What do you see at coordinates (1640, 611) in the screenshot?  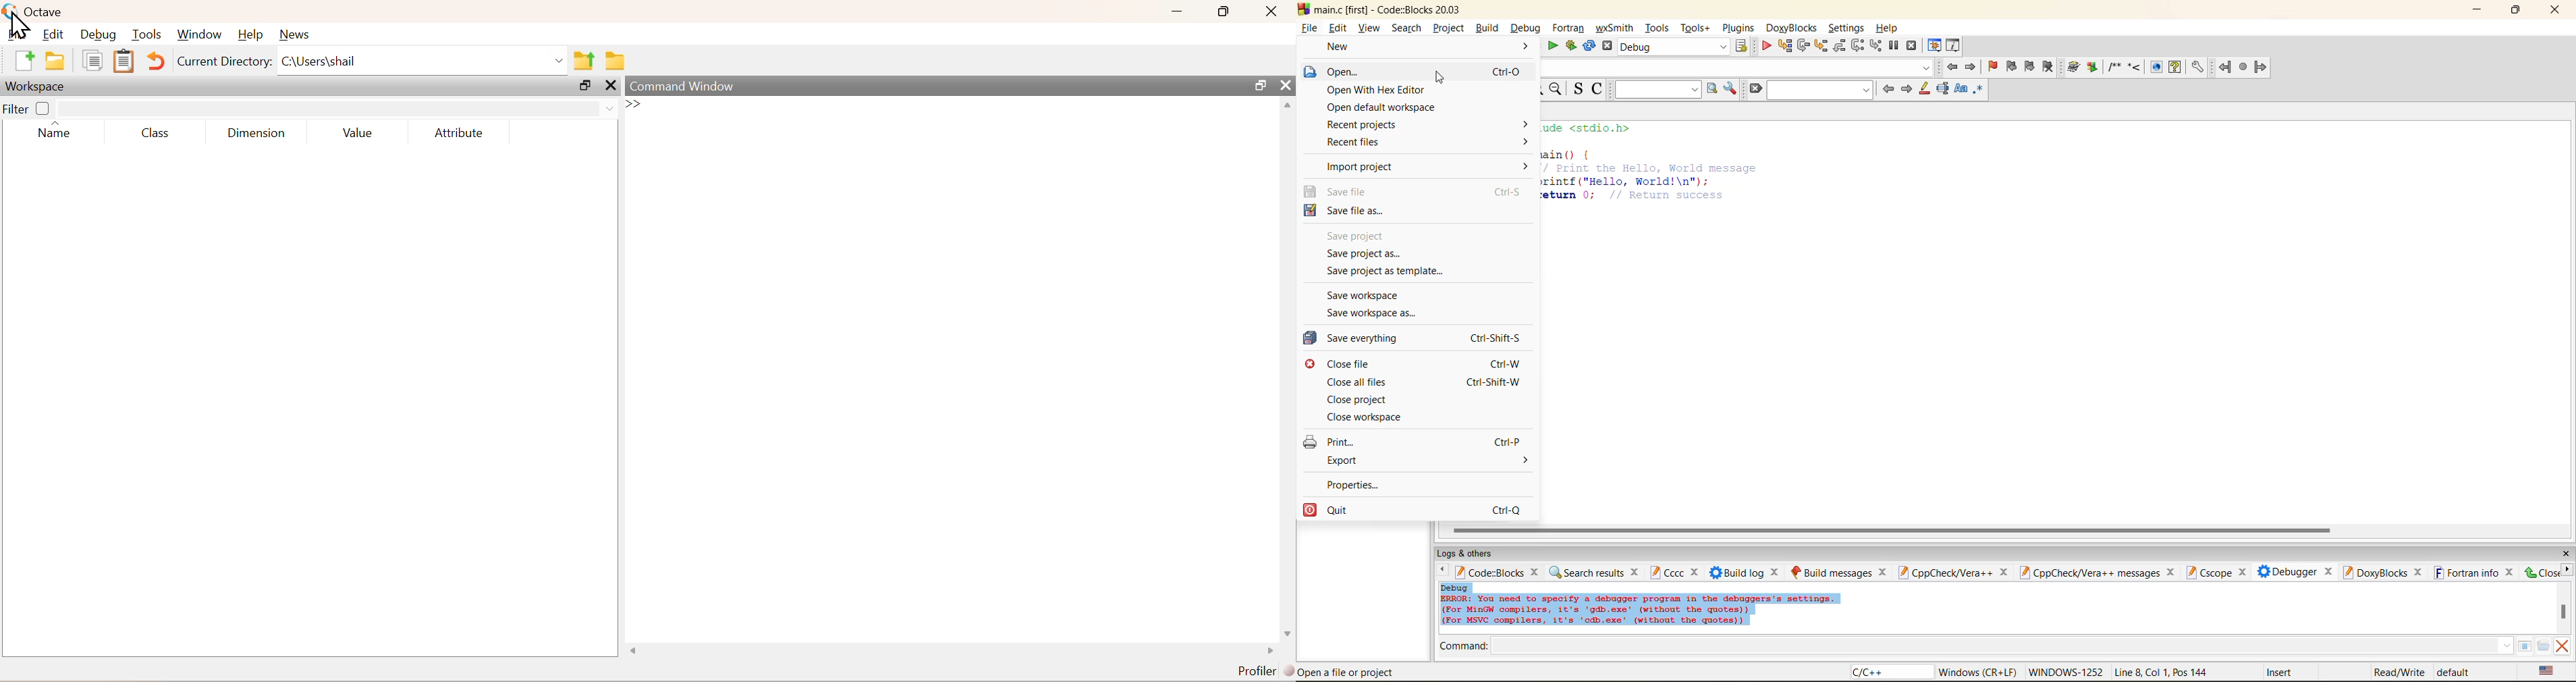 I see `Error info` at bounding box center [1640, 611].